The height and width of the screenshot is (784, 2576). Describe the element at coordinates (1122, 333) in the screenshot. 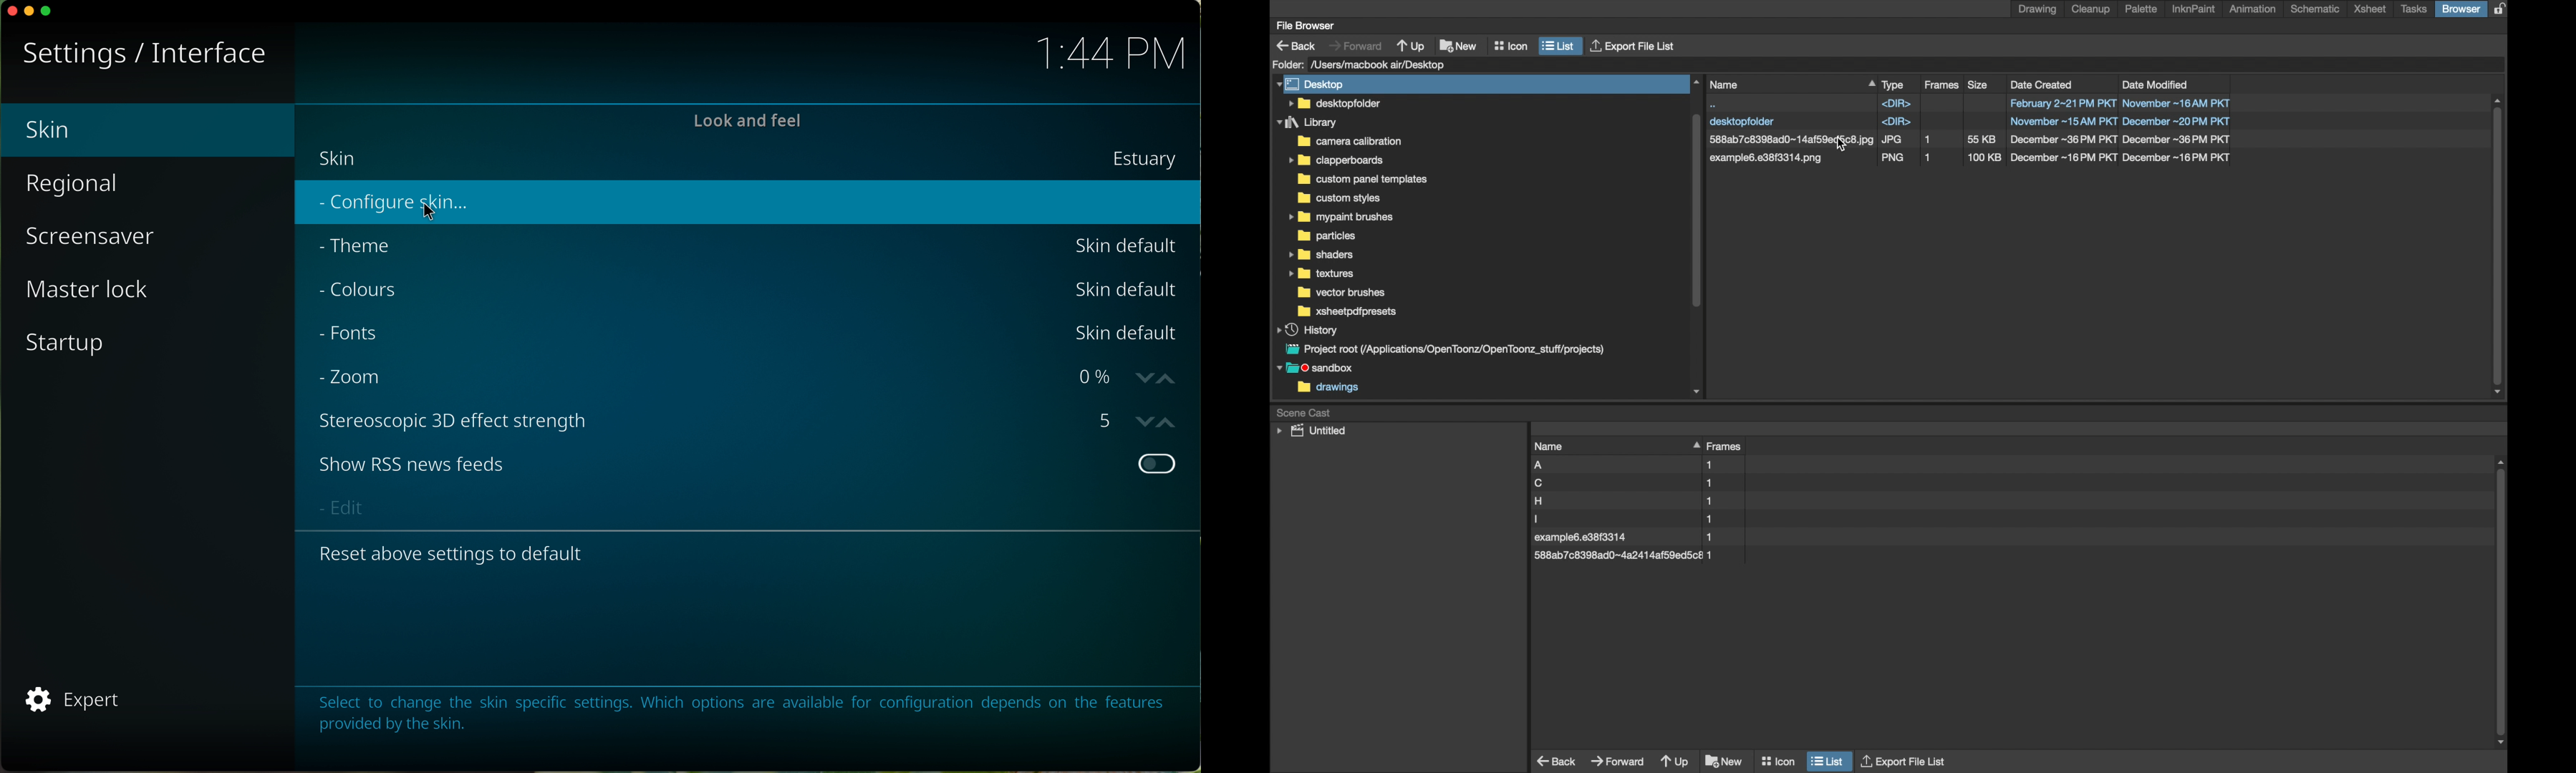

I see `skin default` at that location.